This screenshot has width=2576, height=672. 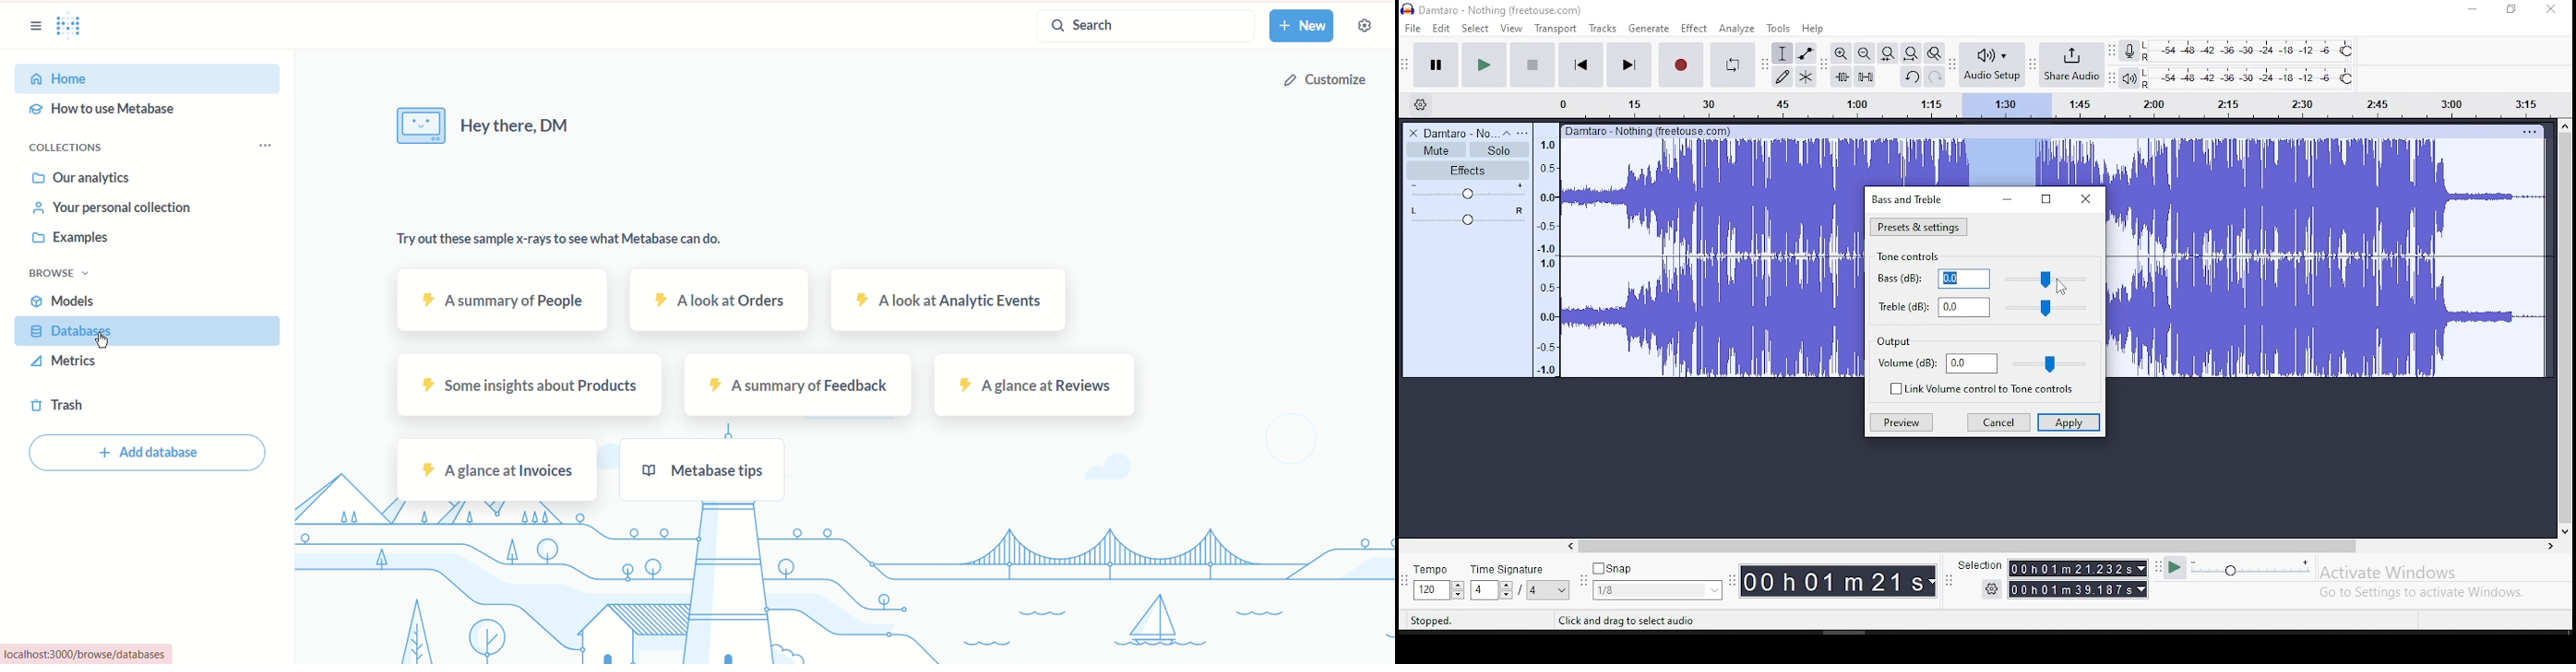 What do you see at coordinates (1711, 317) in the screenshot?
I see `audio track` at bounding box center [1711, 317].